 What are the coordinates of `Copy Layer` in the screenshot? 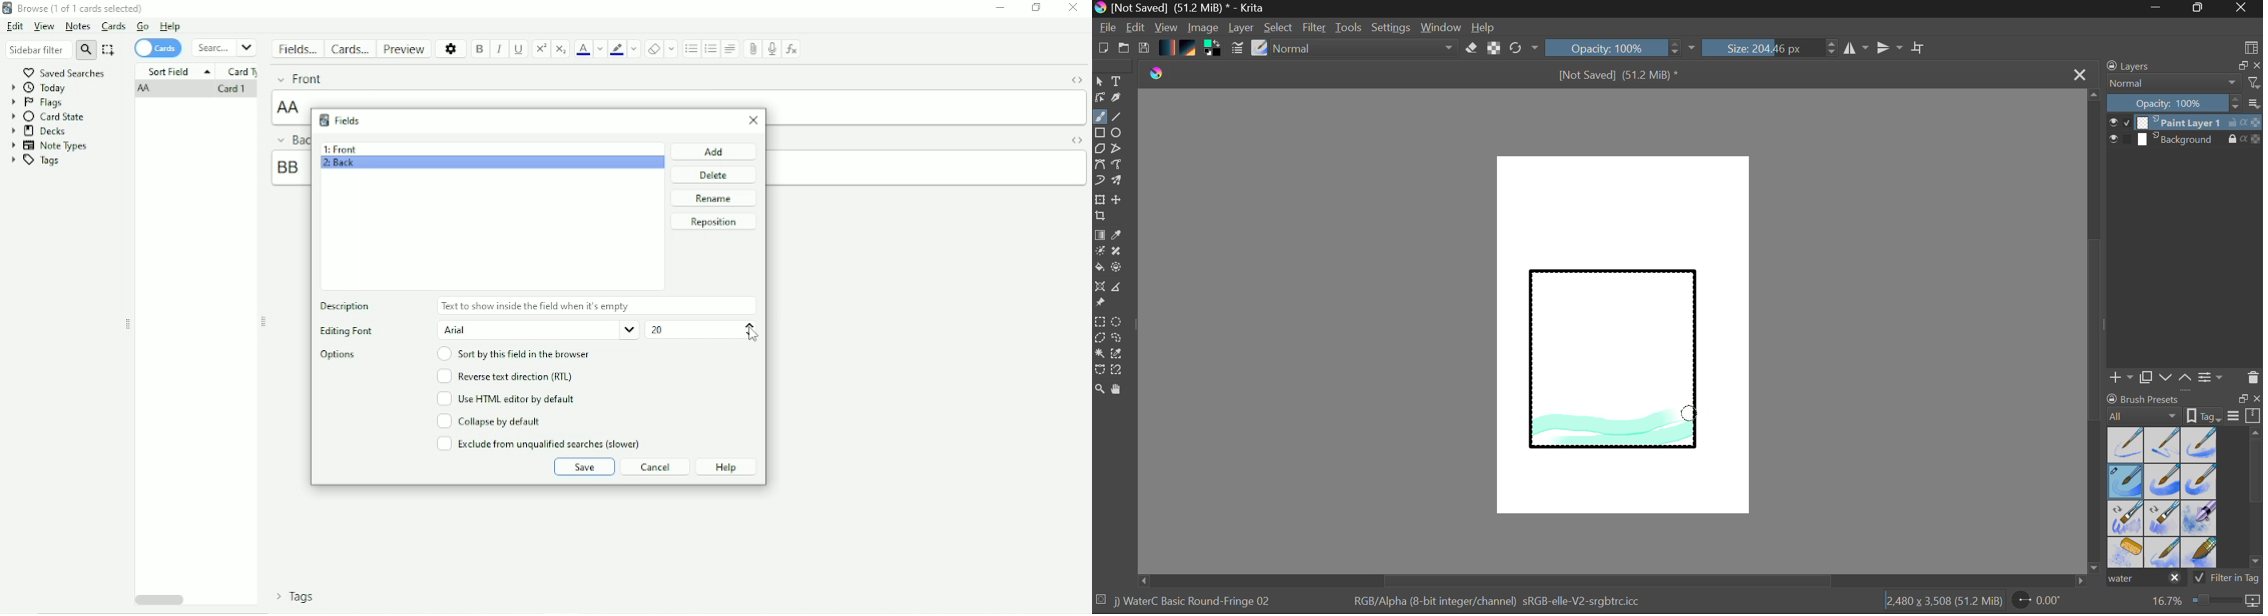 It's located at (2147, 378).